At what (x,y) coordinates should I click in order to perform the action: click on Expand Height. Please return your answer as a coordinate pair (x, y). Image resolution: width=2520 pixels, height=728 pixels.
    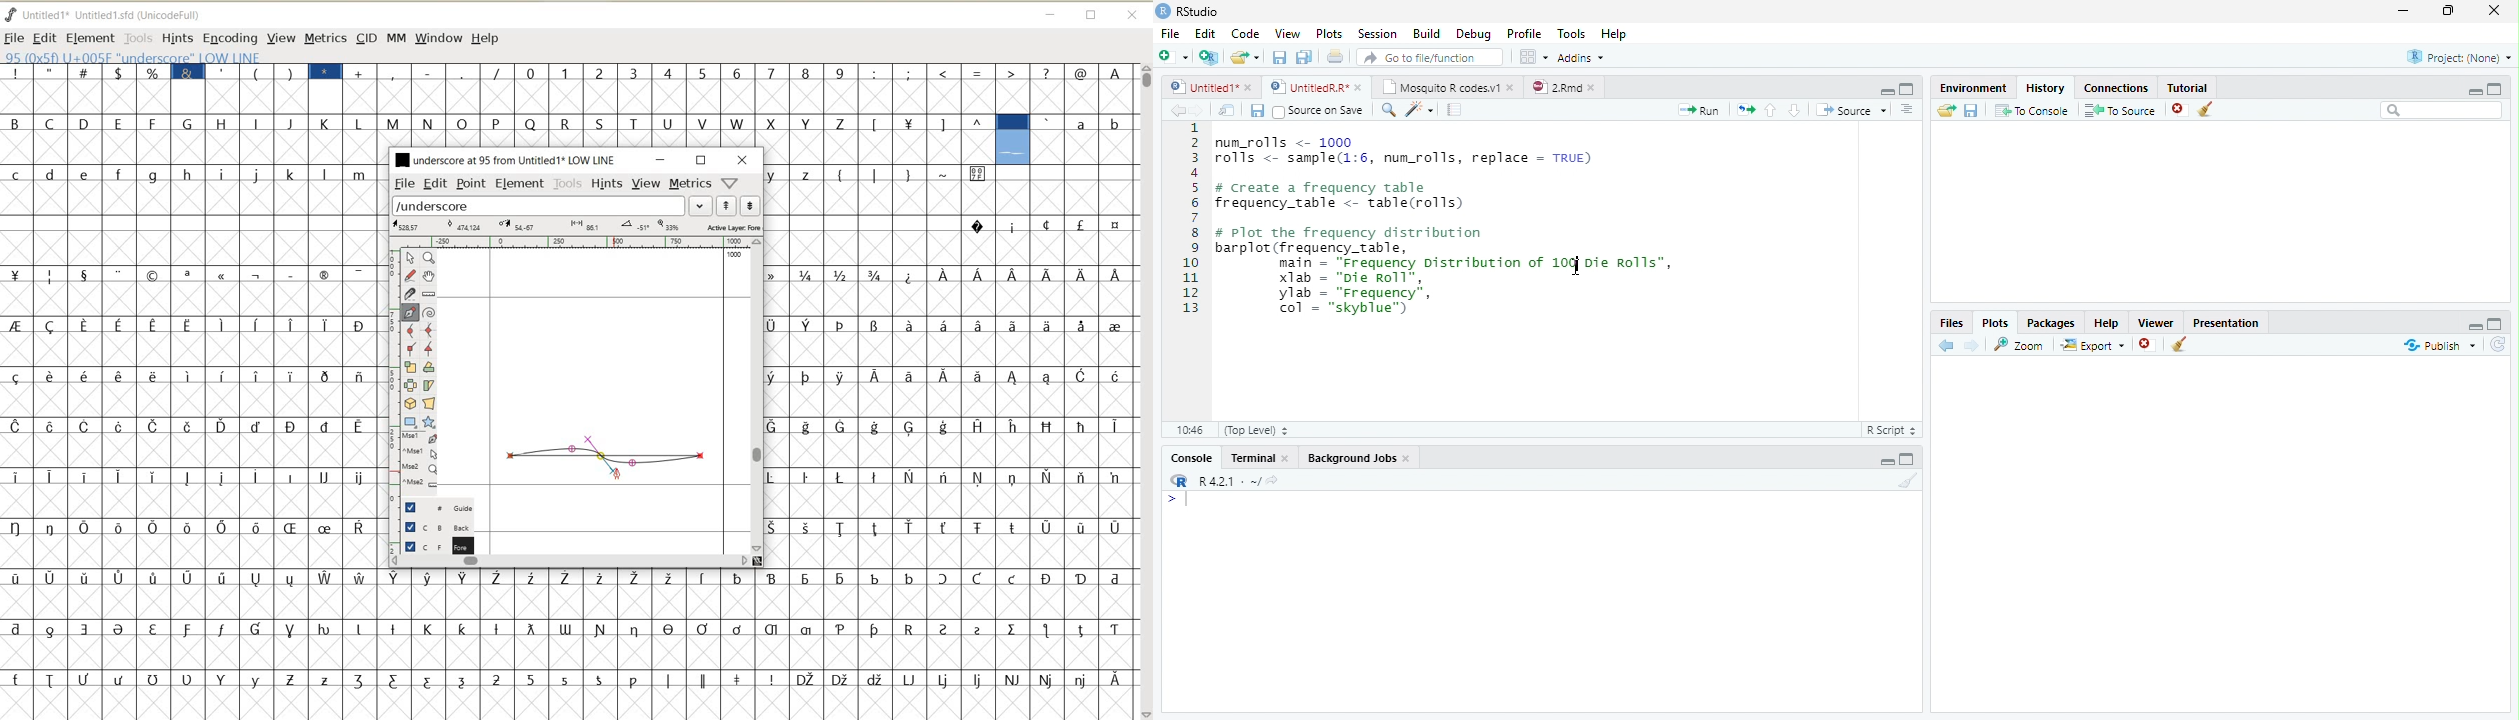
    Looking at the image, I should click on (1908, 459).